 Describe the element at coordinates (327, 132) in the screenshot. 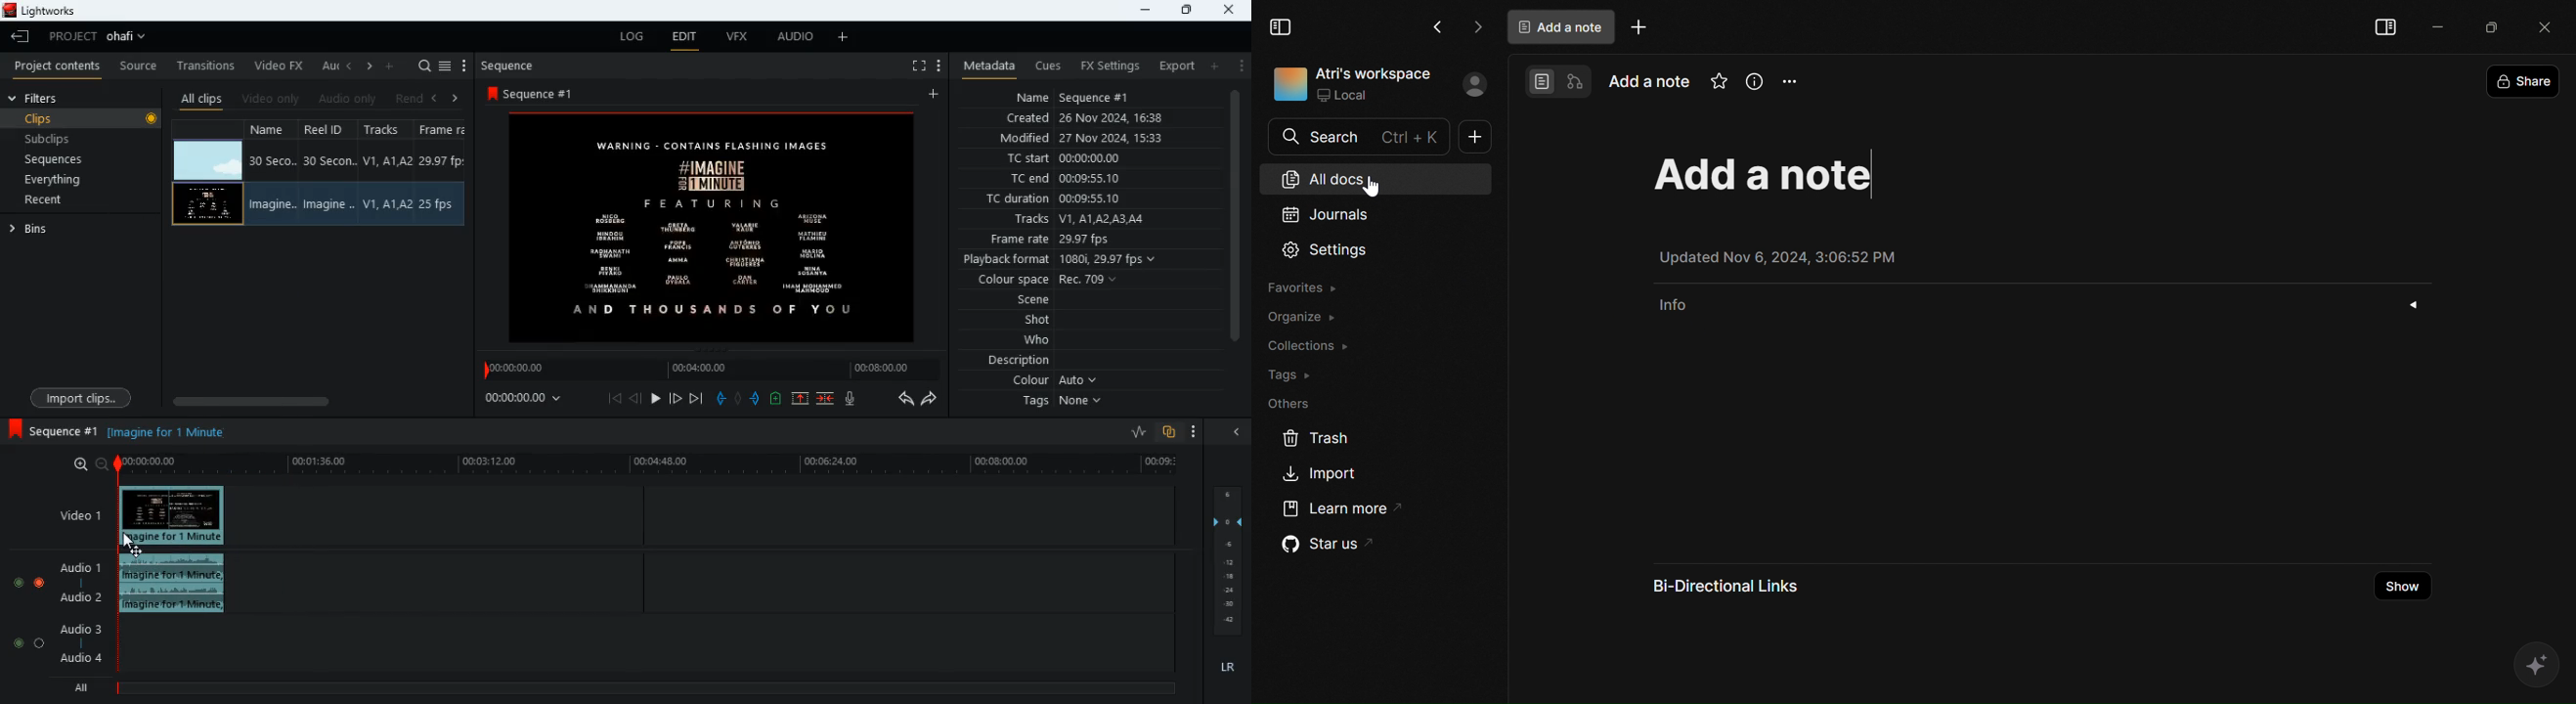

I see `reel id` at that location.